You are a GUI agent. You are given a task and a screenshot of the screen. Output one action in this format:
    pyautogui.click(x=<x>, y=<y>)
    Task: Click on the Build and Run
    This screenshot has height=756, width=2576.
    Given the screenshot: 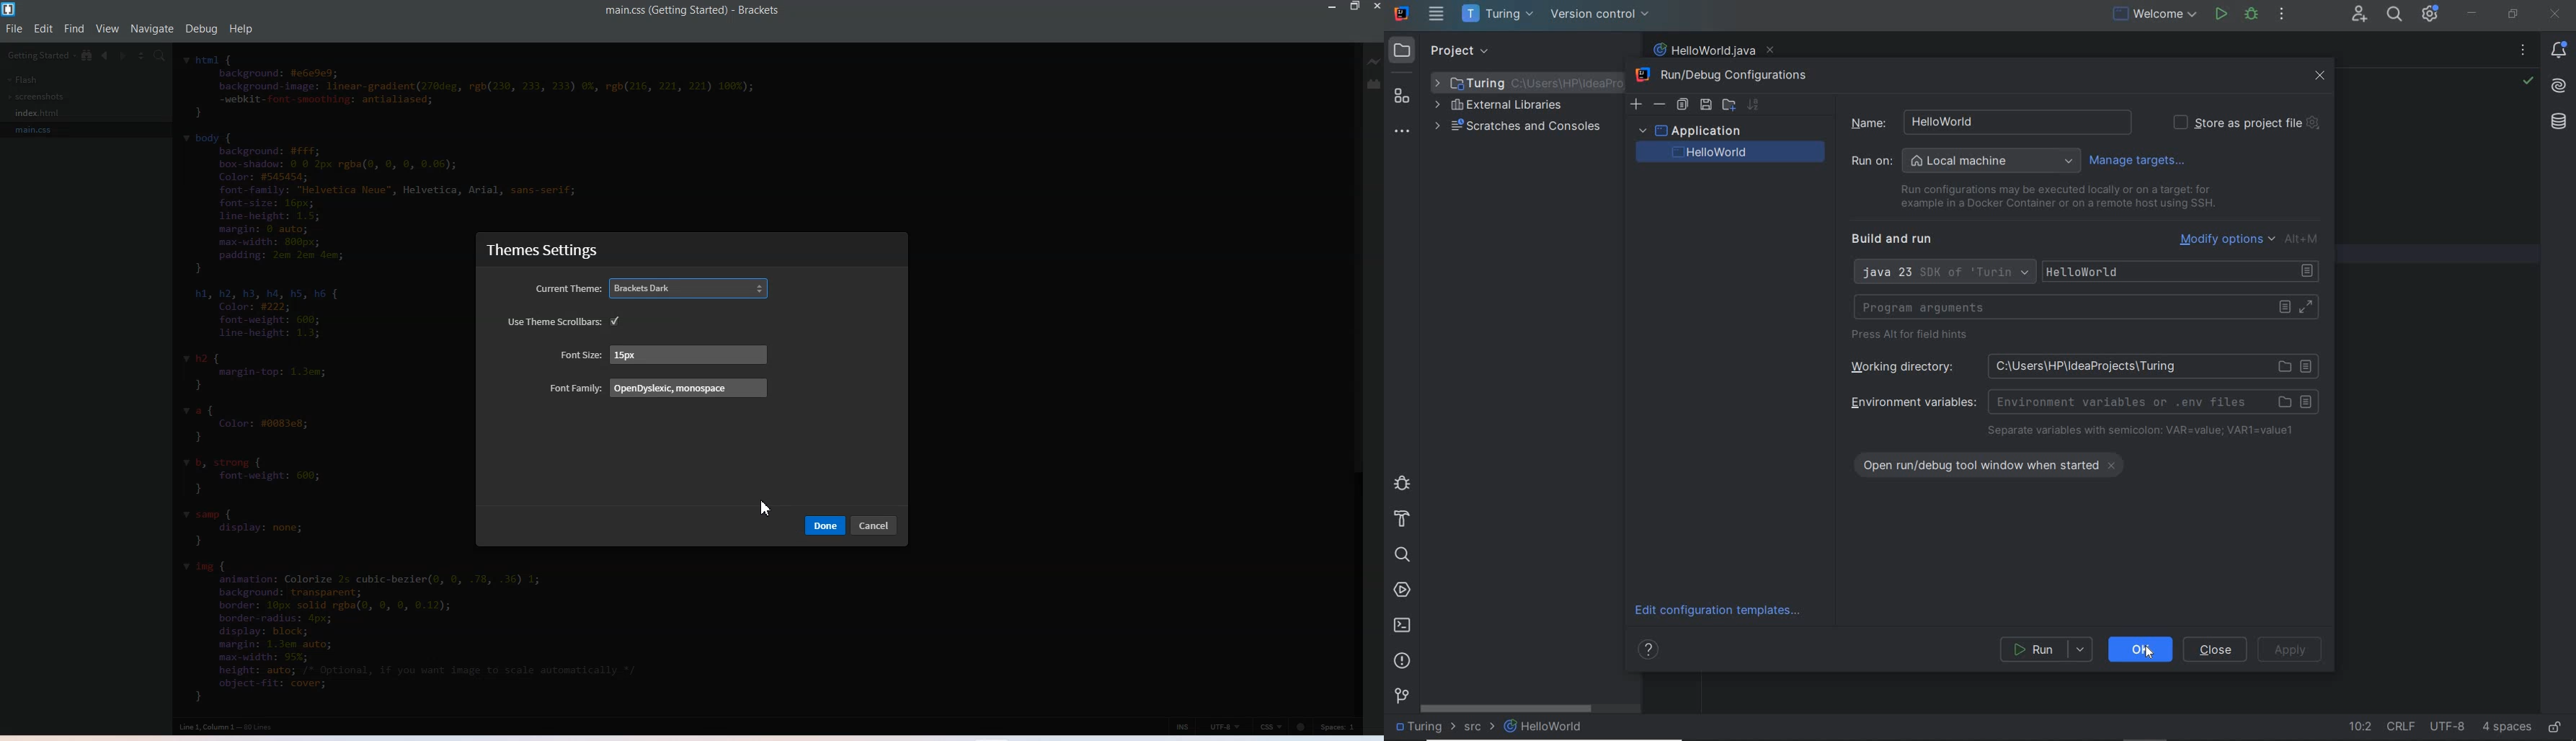 What is the action you would take?
    pyautogui.click(x=1898, y=239)
    